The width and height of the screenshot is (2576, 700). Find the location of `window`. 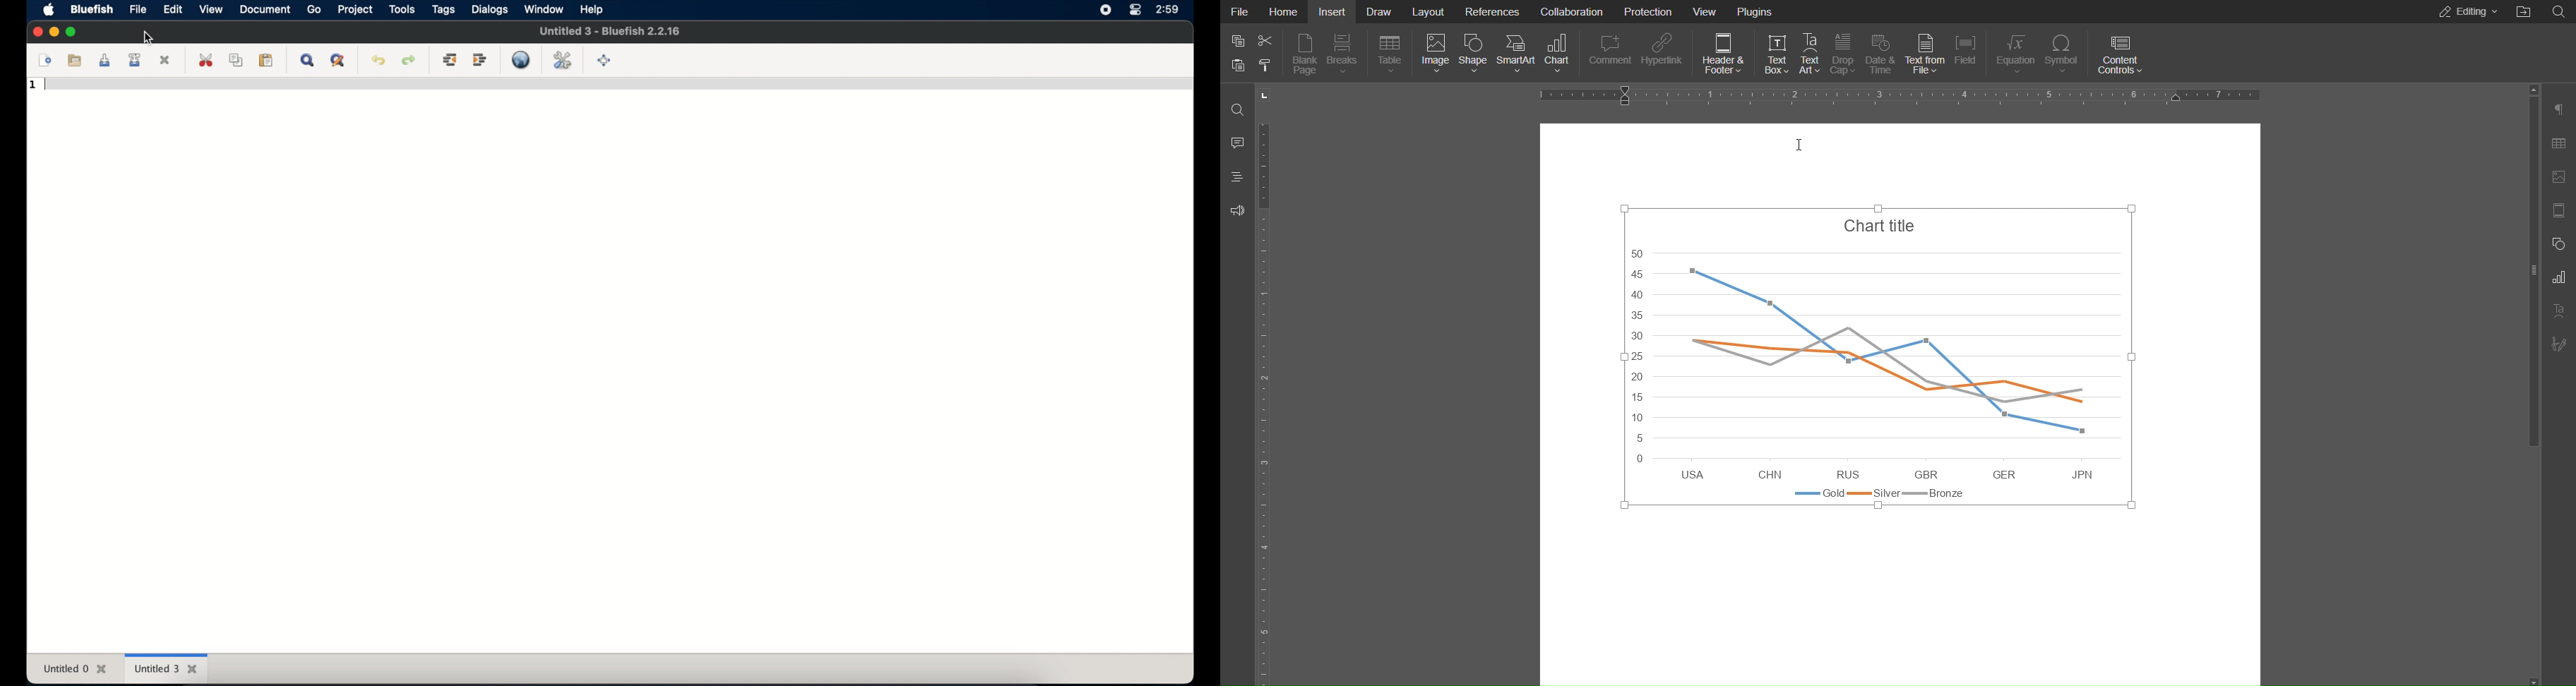

window is located at coordinates (543, 9).